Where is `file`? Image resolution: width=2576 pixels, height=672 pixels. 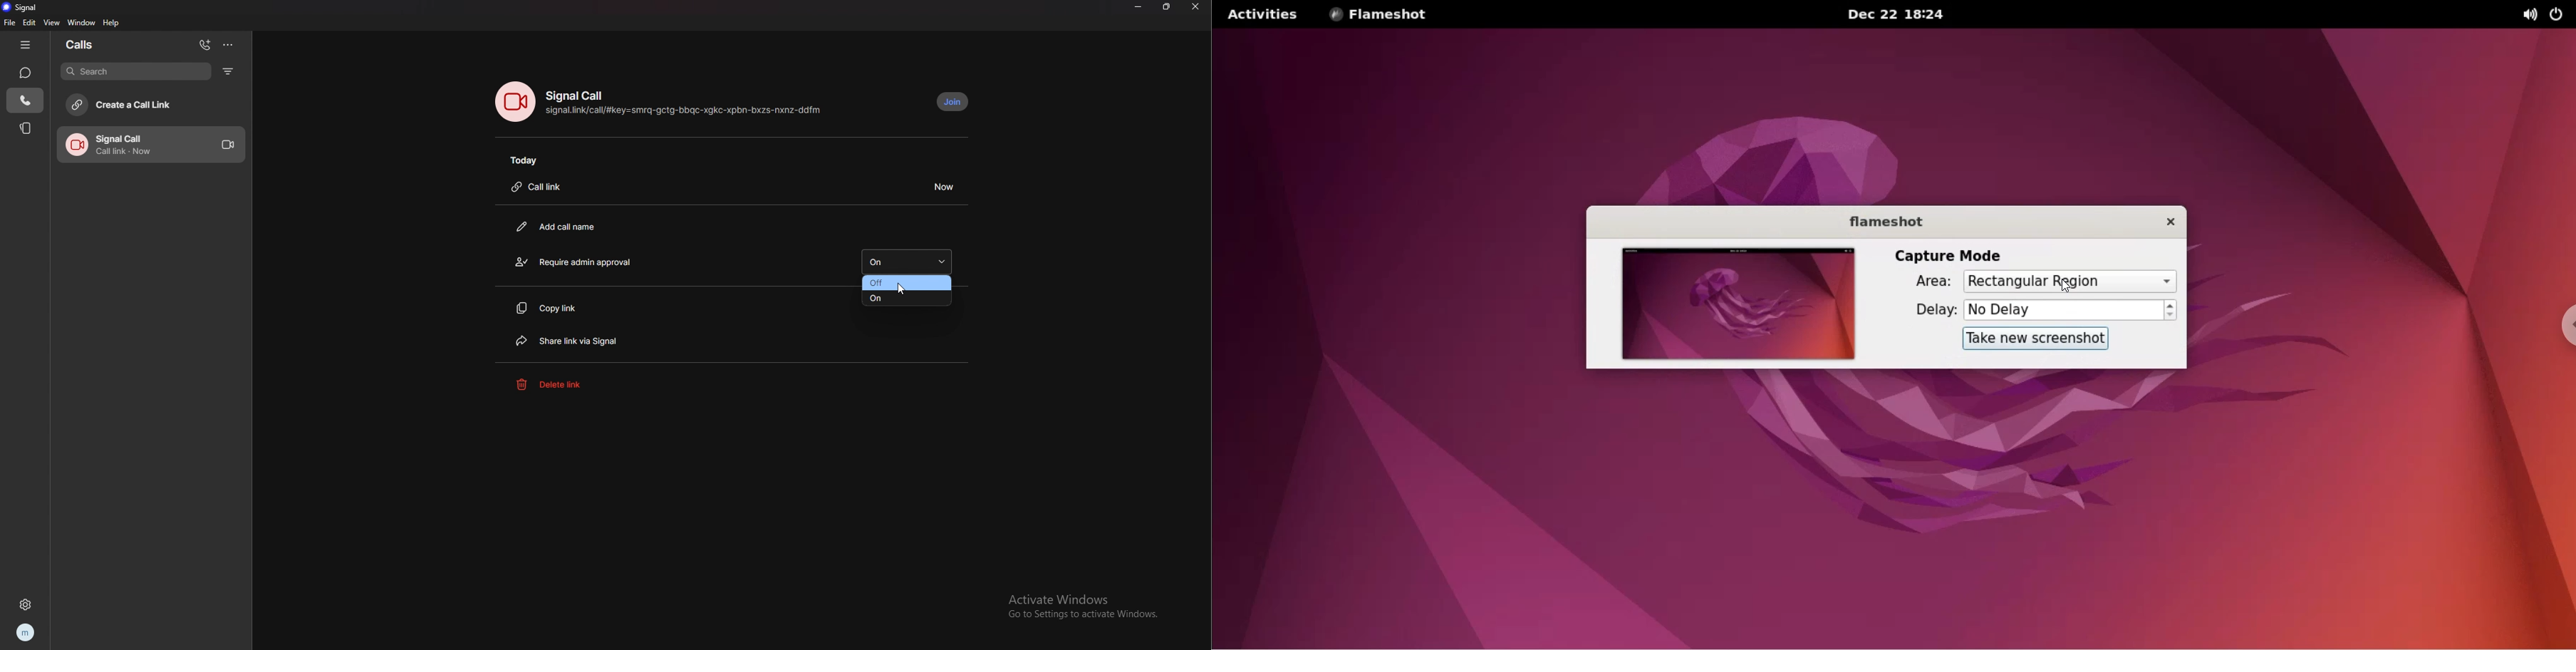 file is located at coordinates (10, 23).